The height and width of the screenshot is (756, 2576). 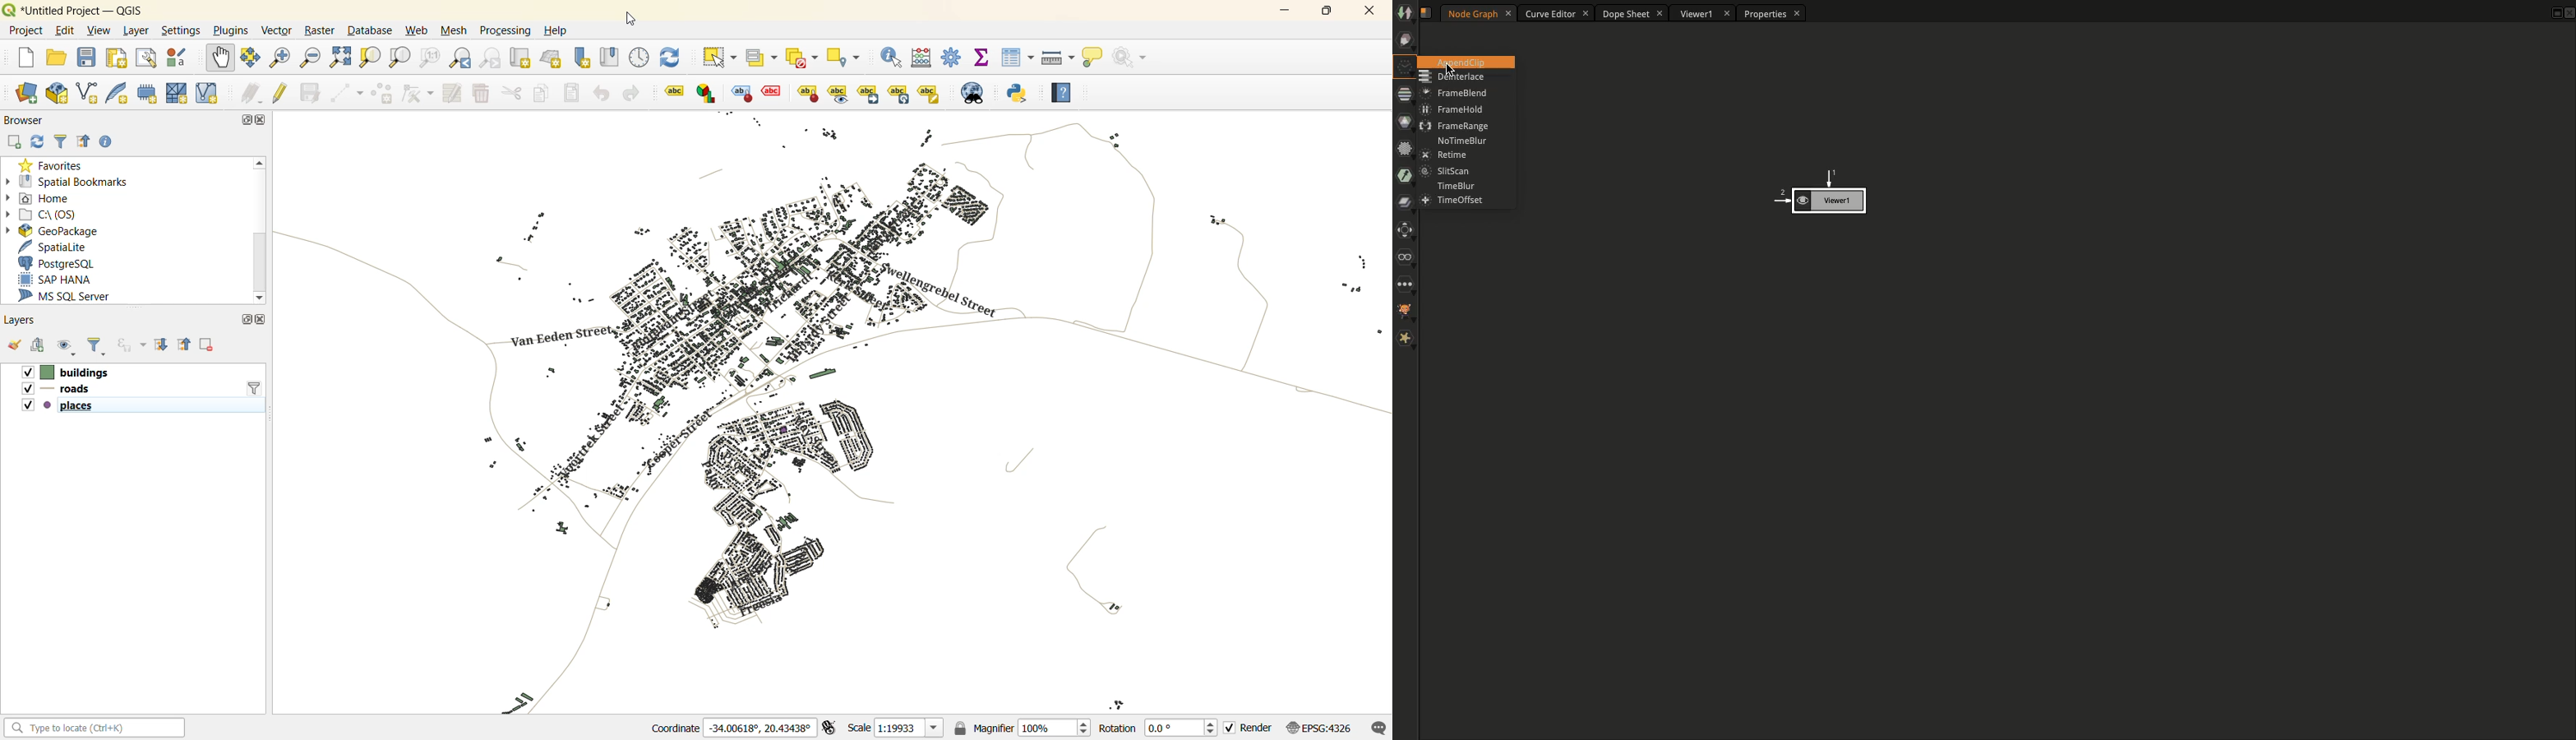 What do you see at coordinates (86, 10) in the screenshot?
I see `*Untitled Project — QGIS` at bounding box center [86, 10].